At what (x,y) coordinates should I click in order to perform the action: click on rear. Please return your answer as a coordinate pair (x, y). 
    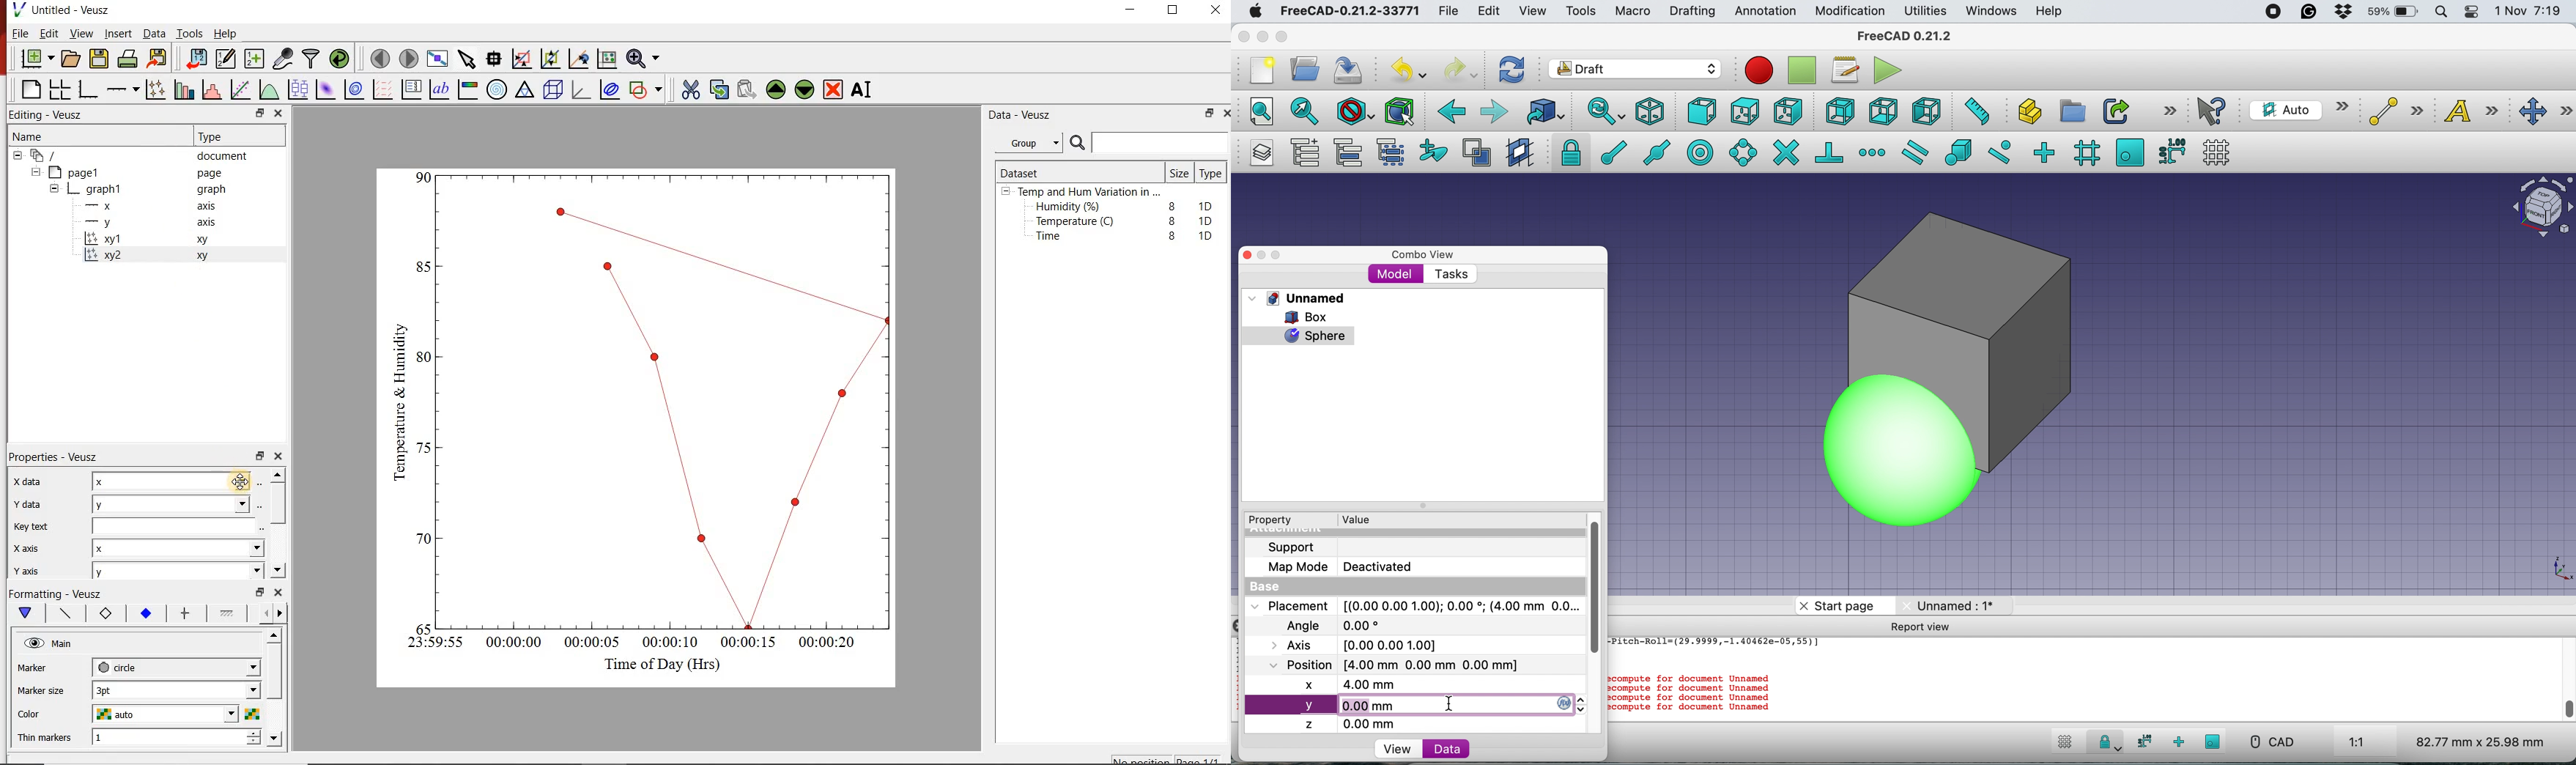
    Looking at the image, I should click on (1839, 111).